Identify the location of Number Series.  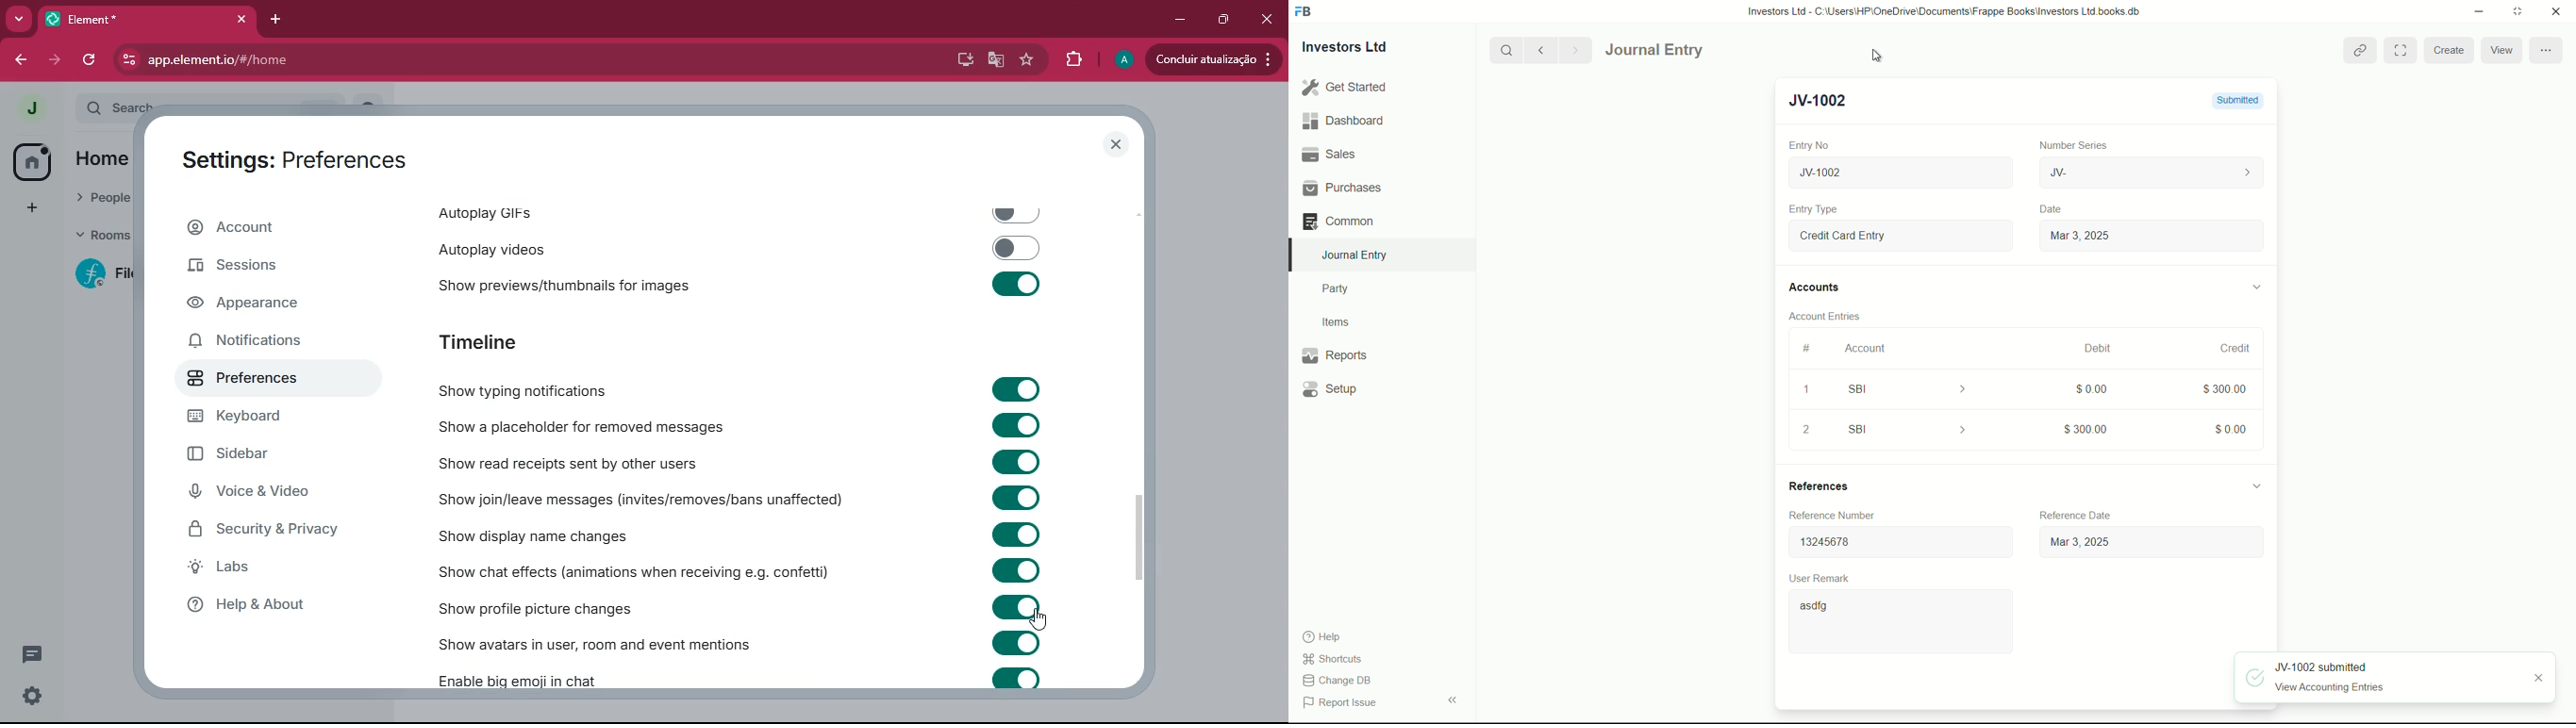
(2068, 144).